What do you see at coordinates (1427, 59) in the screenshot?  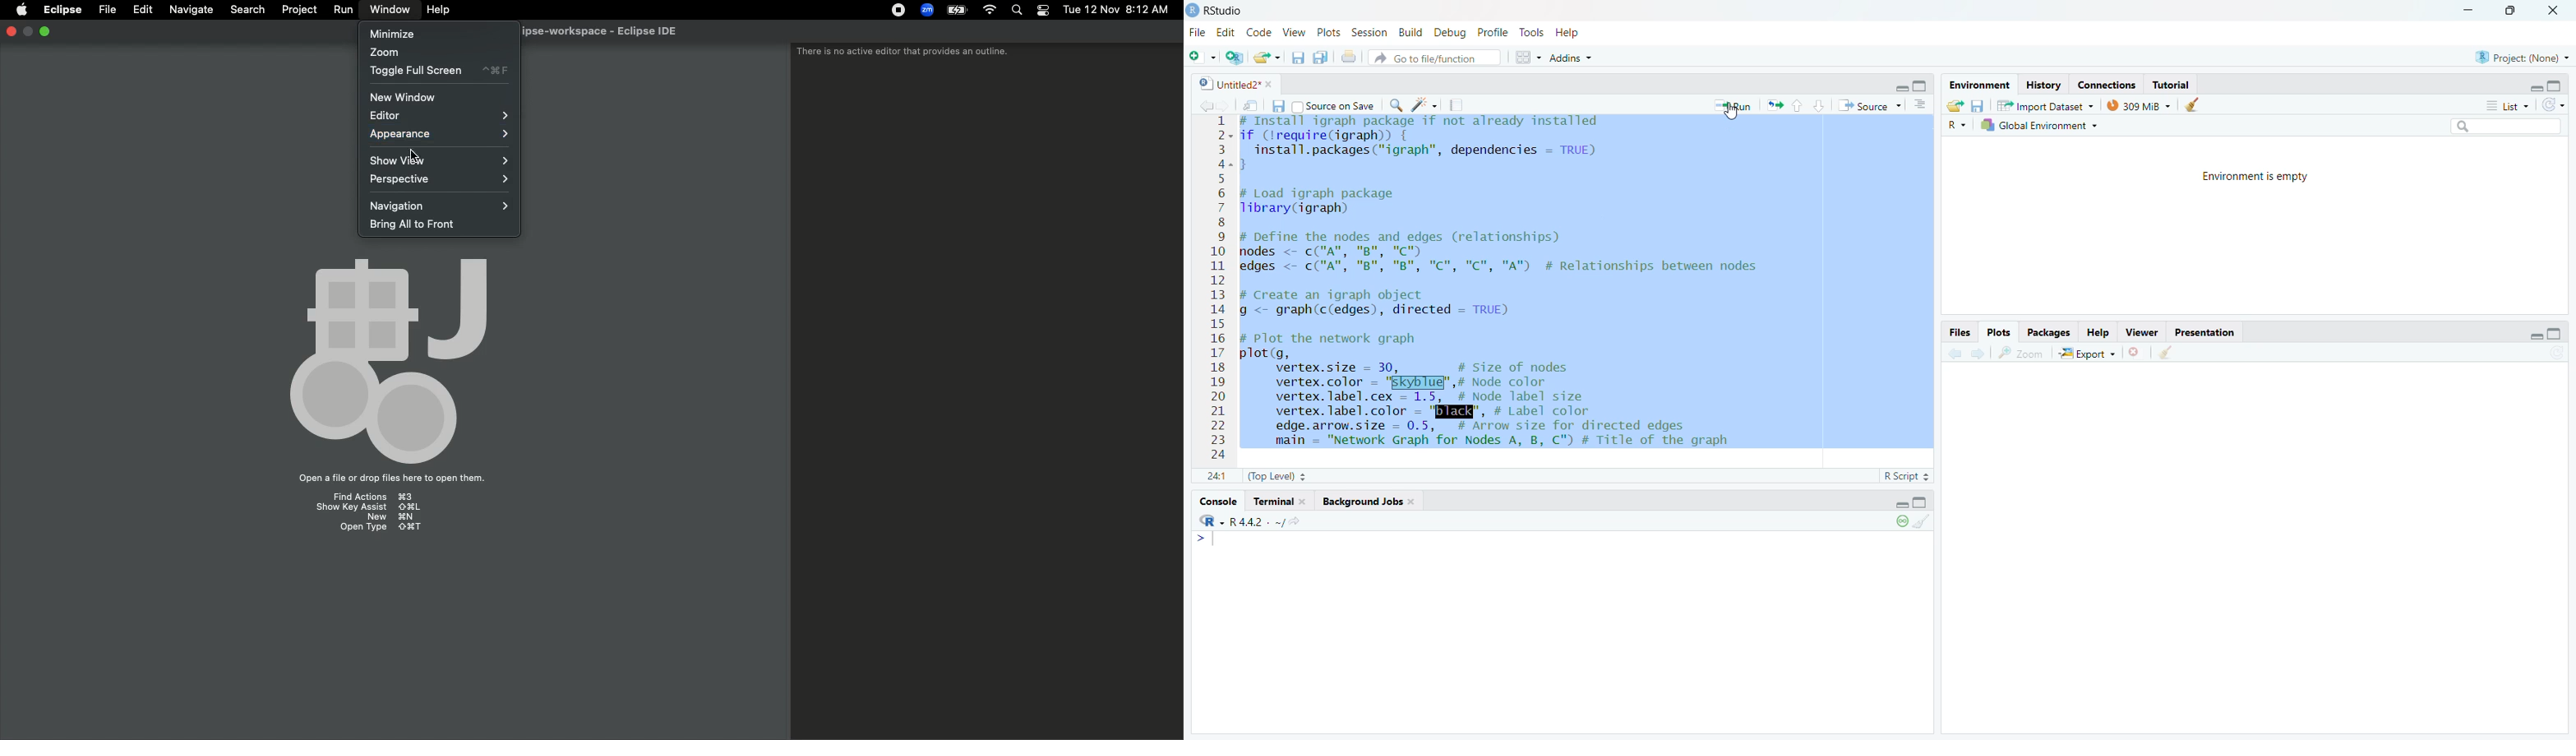 I see `Go to file/function` at bounding box center [1427, 59].